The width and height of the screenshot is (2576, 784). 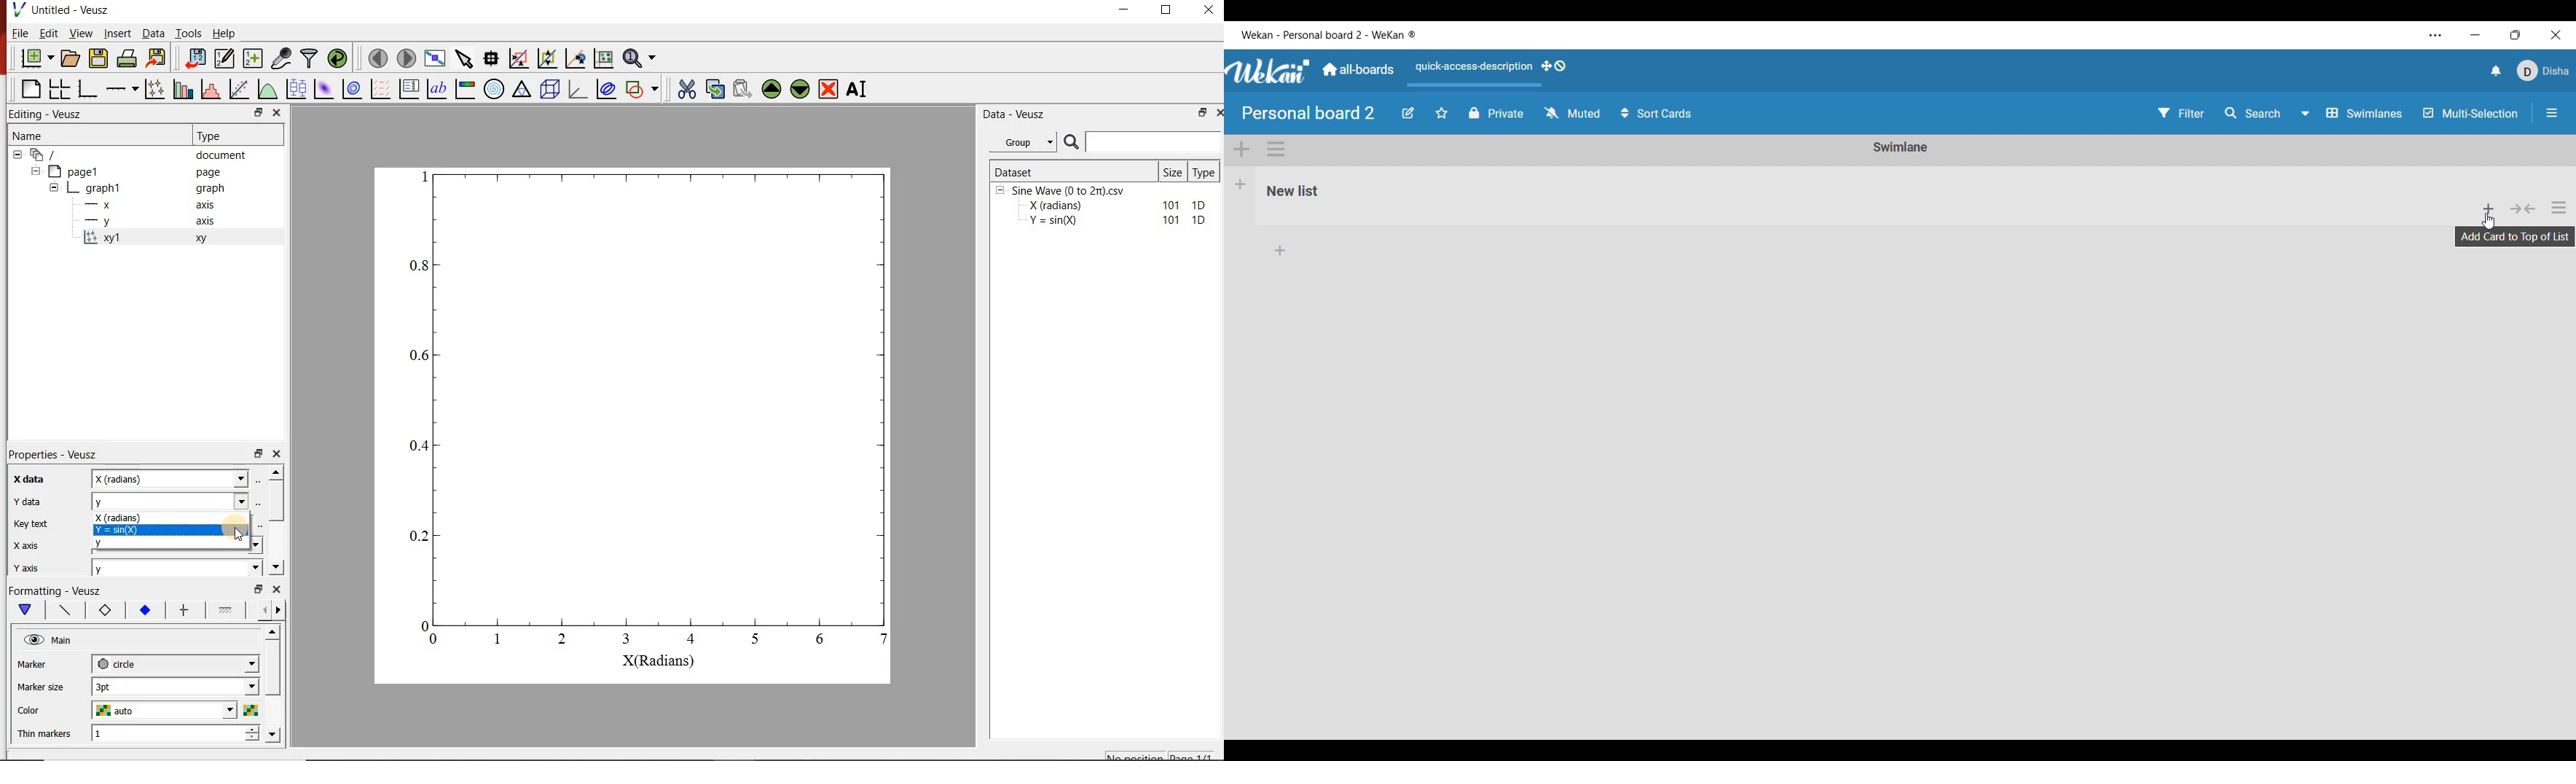 I want to click on Tools, so click(x=189, y=33).